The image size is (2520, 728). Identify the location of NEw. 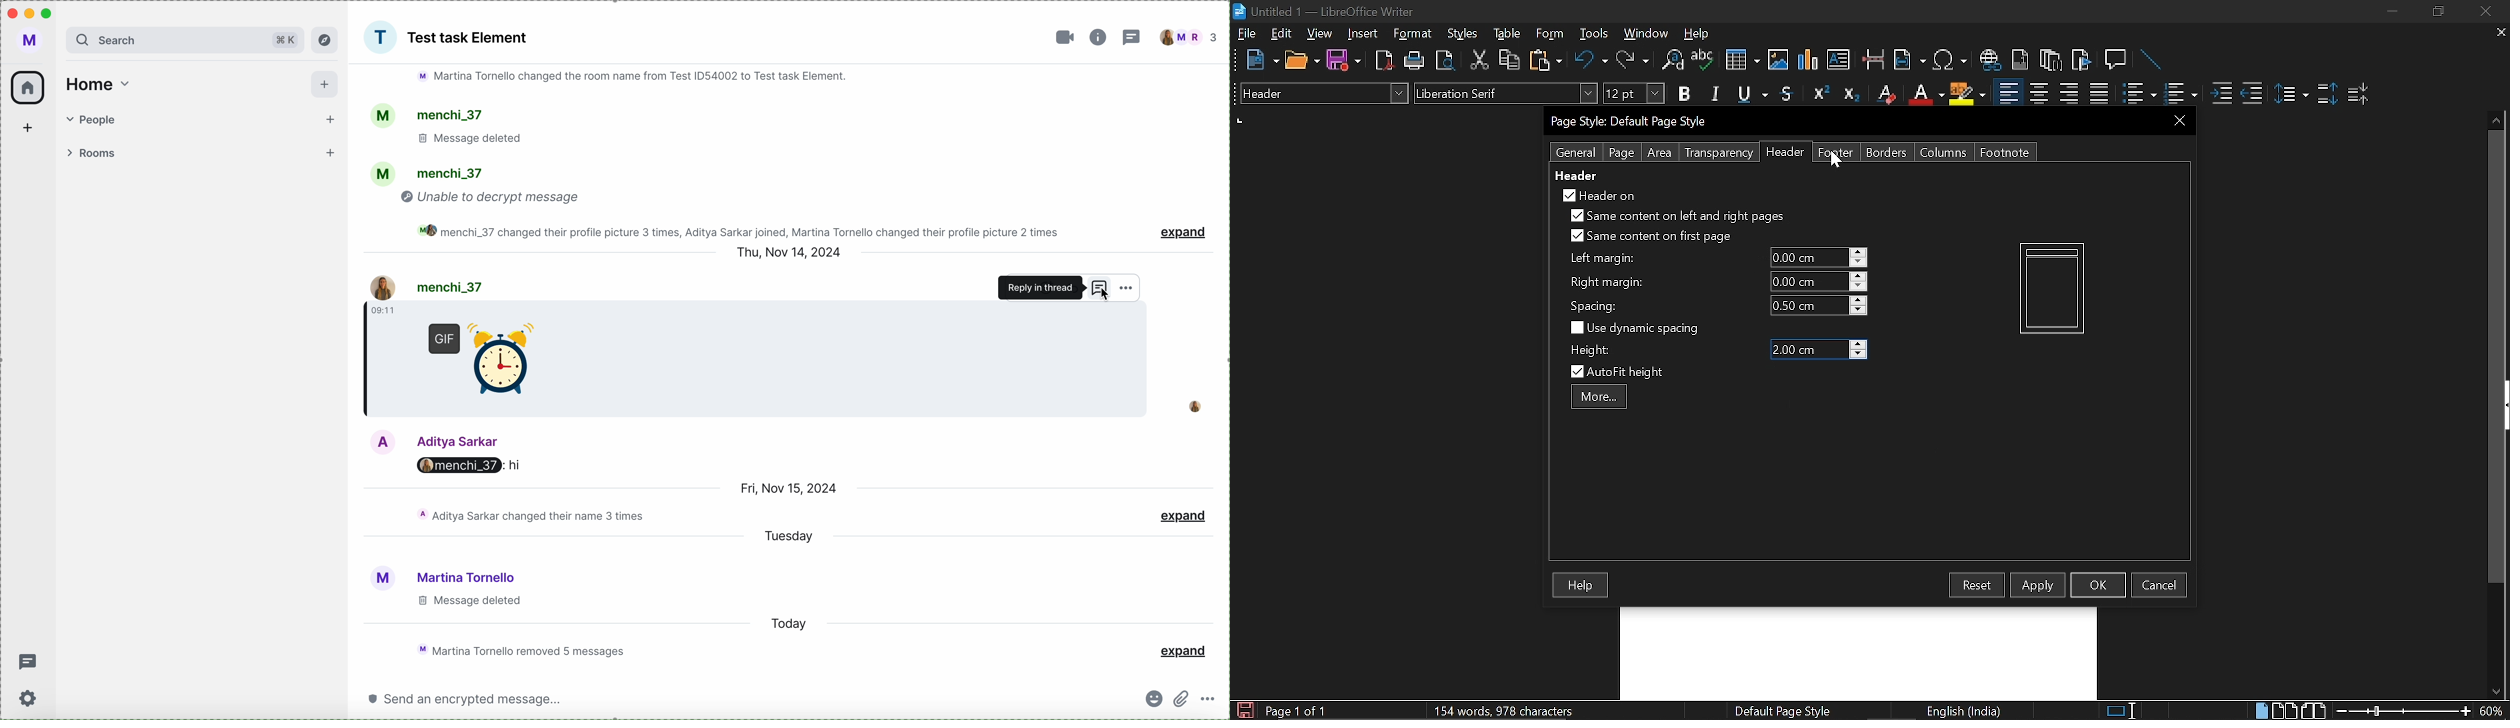
(1261, 60).